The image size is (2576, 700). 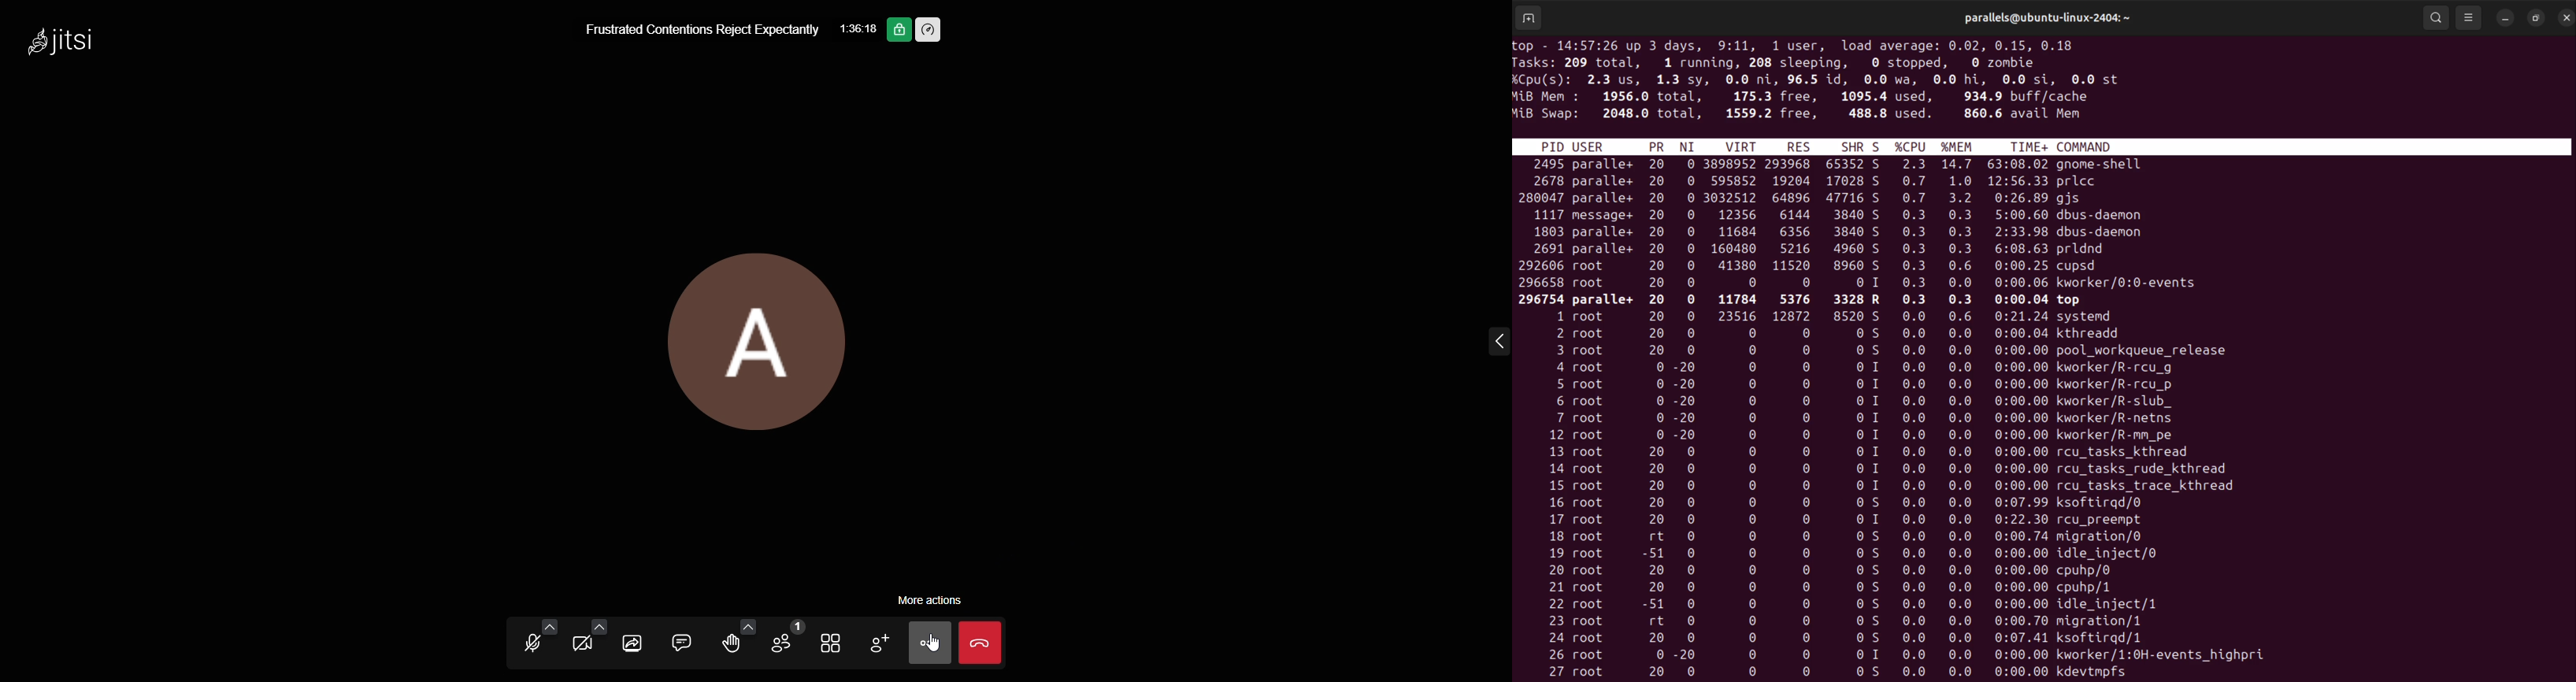 I want to click on more action, so click(x=932, y=644).